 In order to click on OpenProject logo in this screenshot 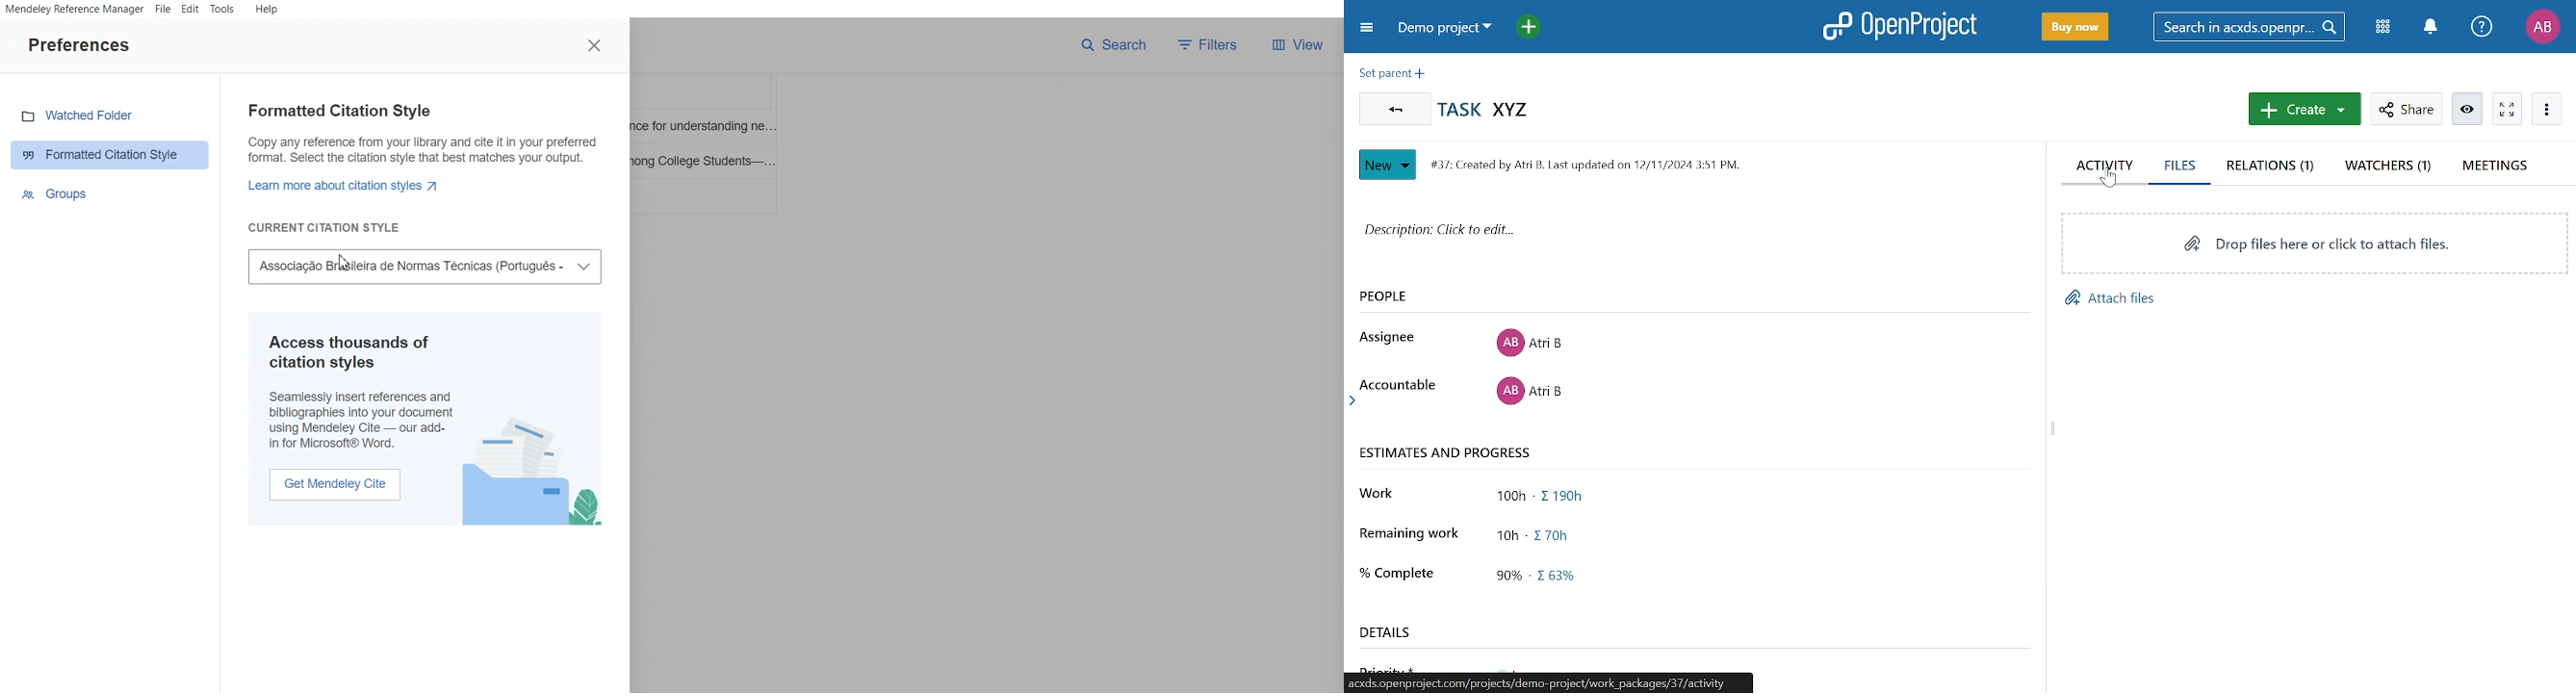, I will do `click(1904, 23)`.